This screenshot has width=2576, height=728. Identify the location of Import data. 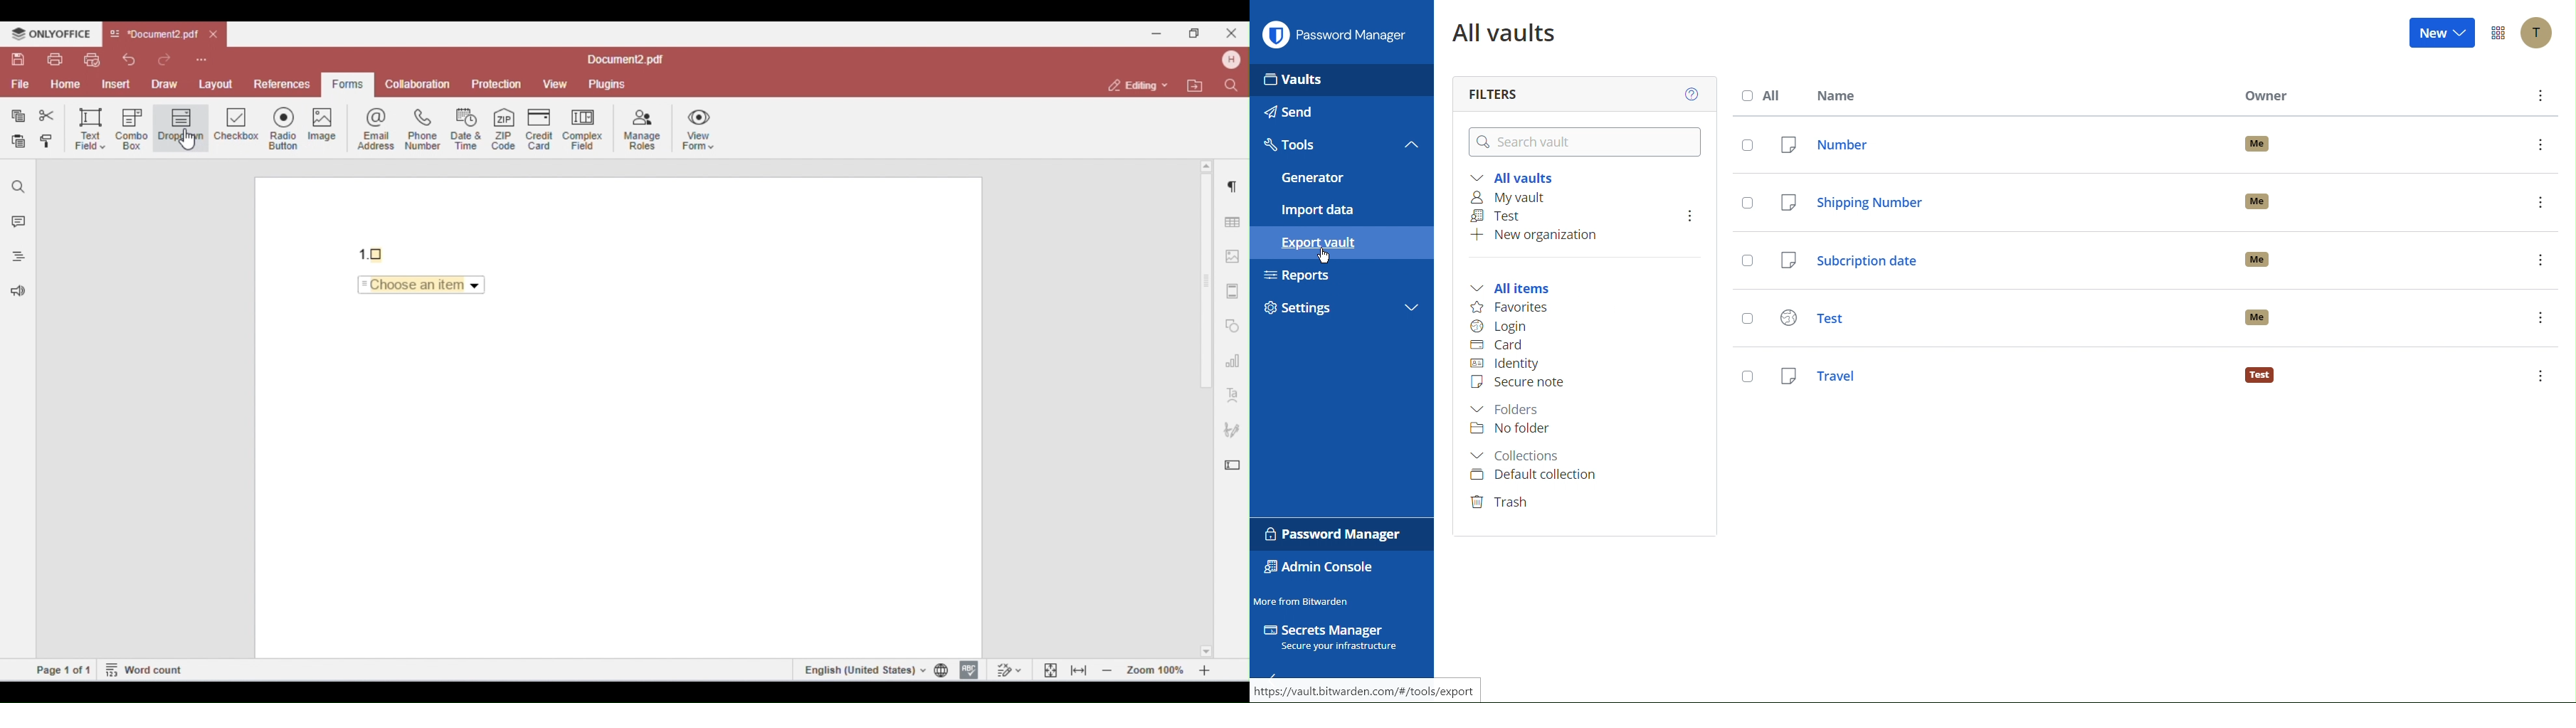
(1344, 209).